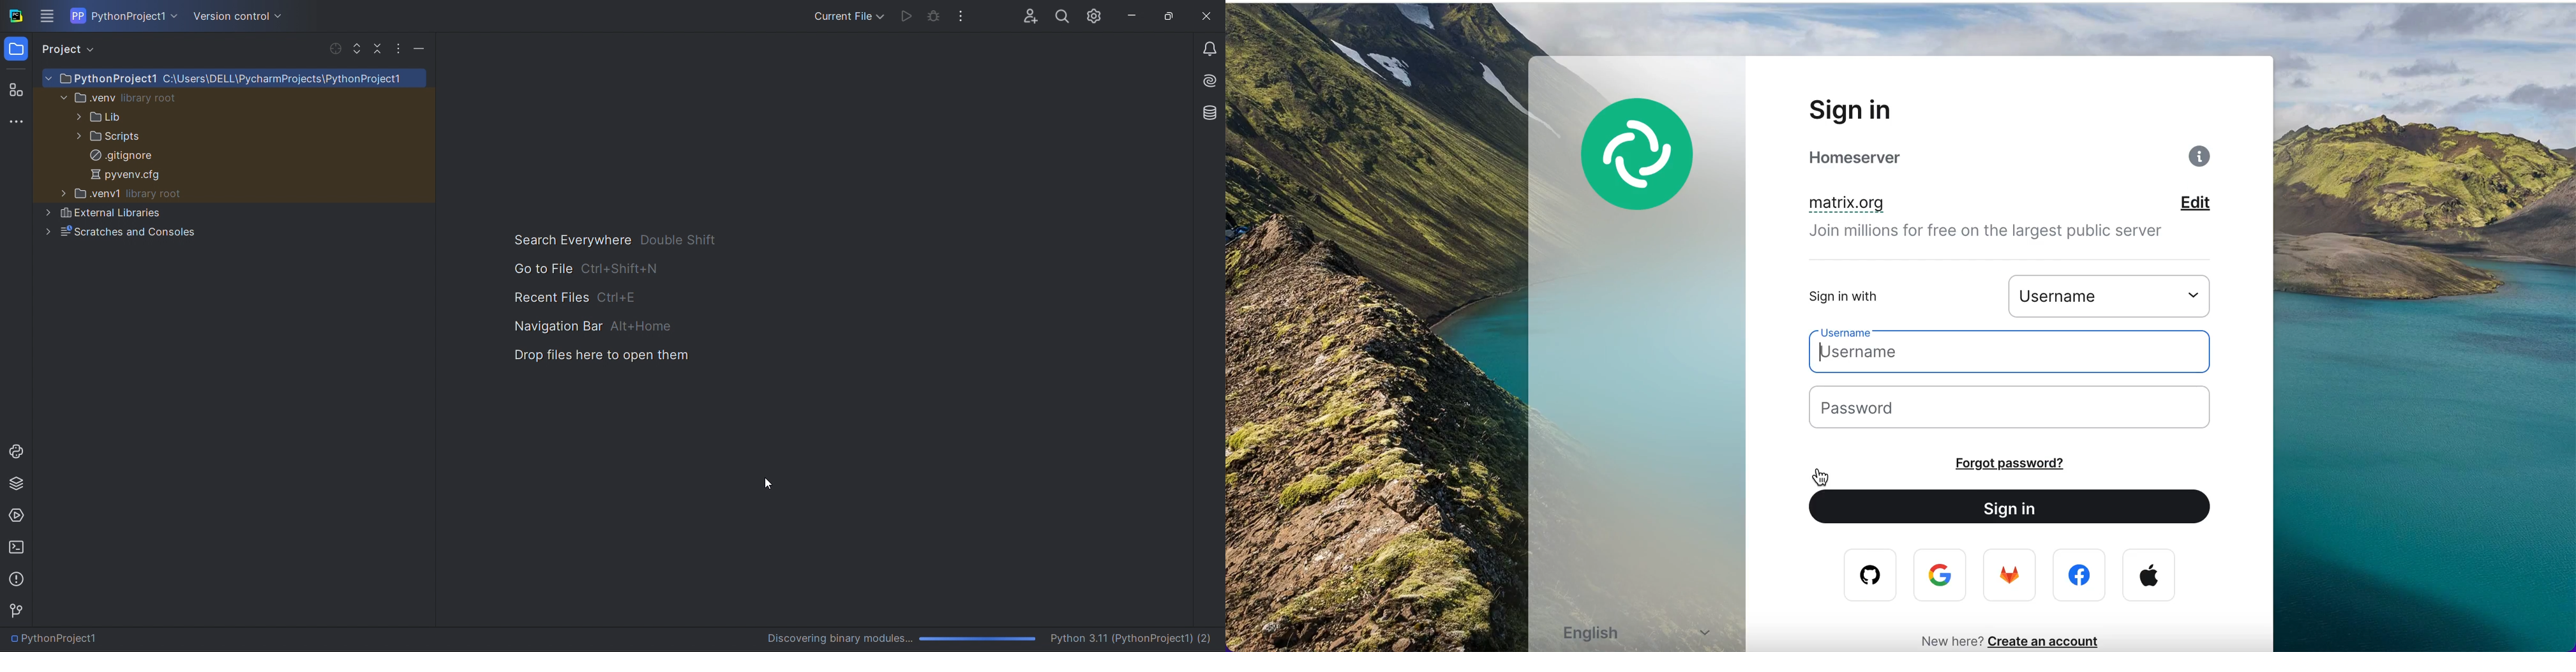 The width and height of the screenshot is (2576, 672). I want to click on matrix.org, so click(1901, 205).